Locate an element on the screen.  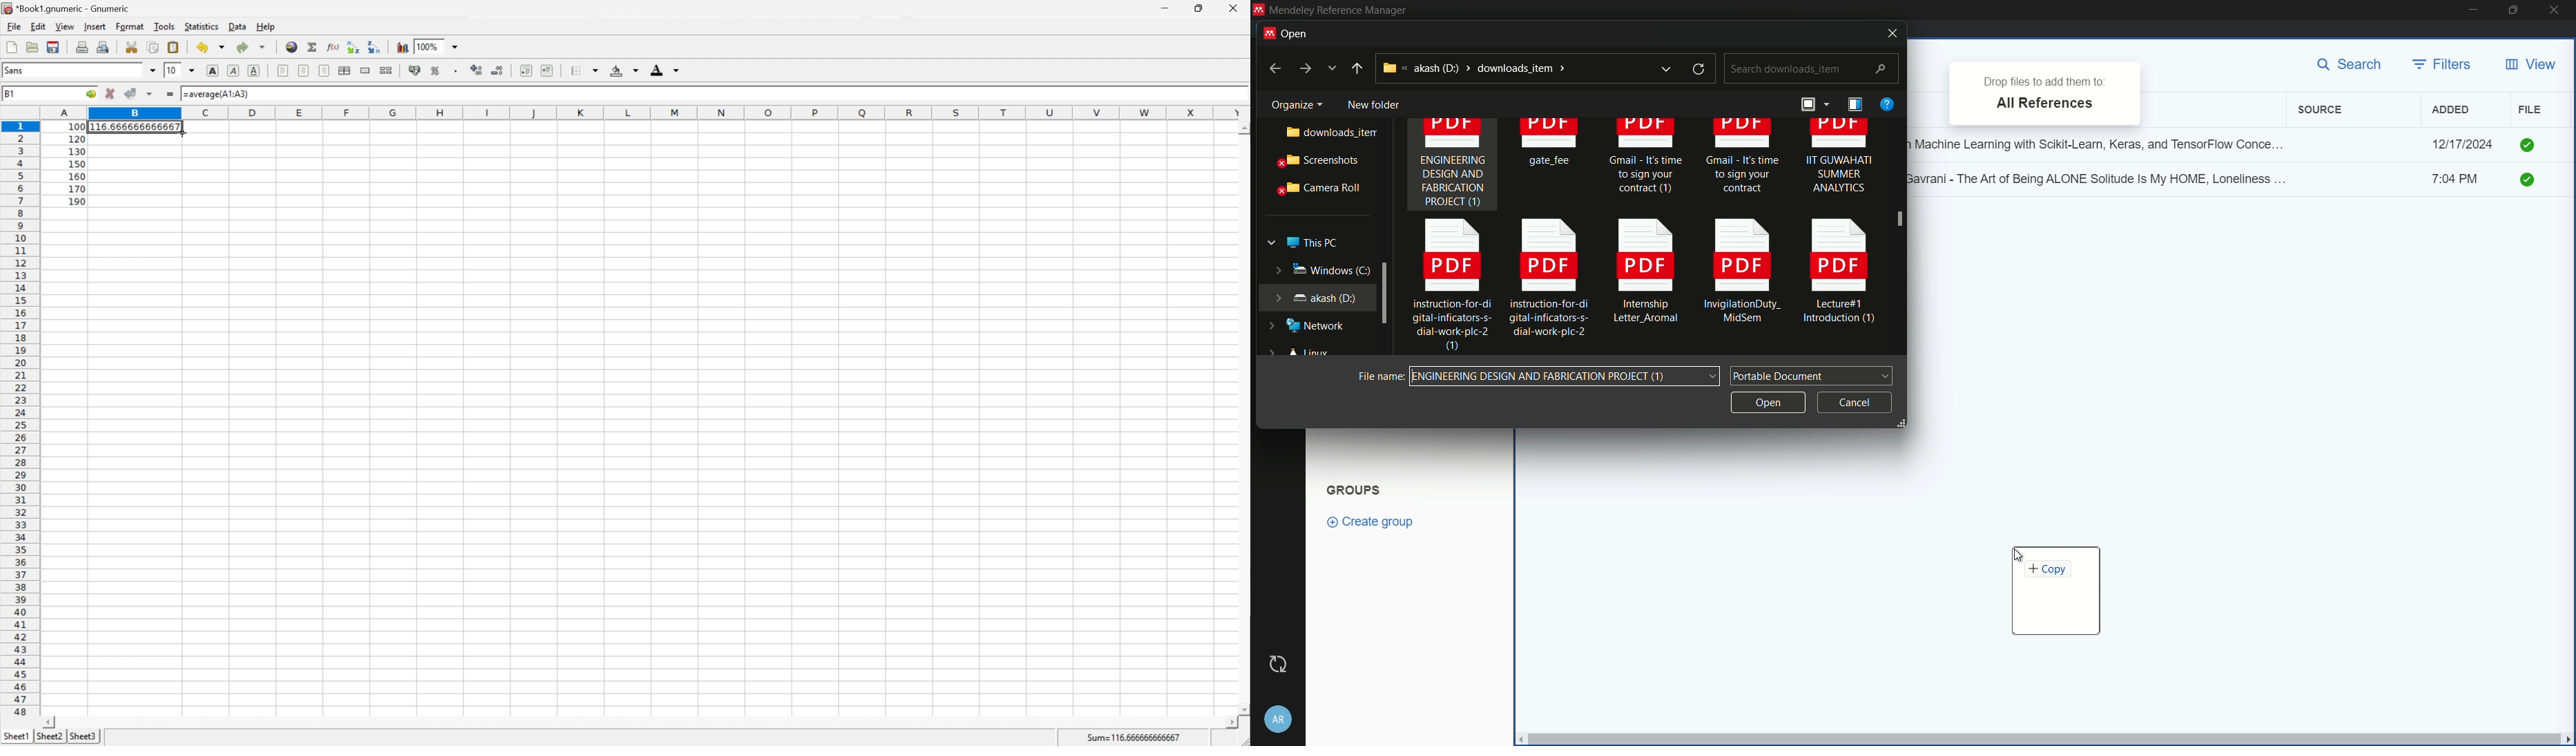
Cut selection is located at coordinates (131, 47).